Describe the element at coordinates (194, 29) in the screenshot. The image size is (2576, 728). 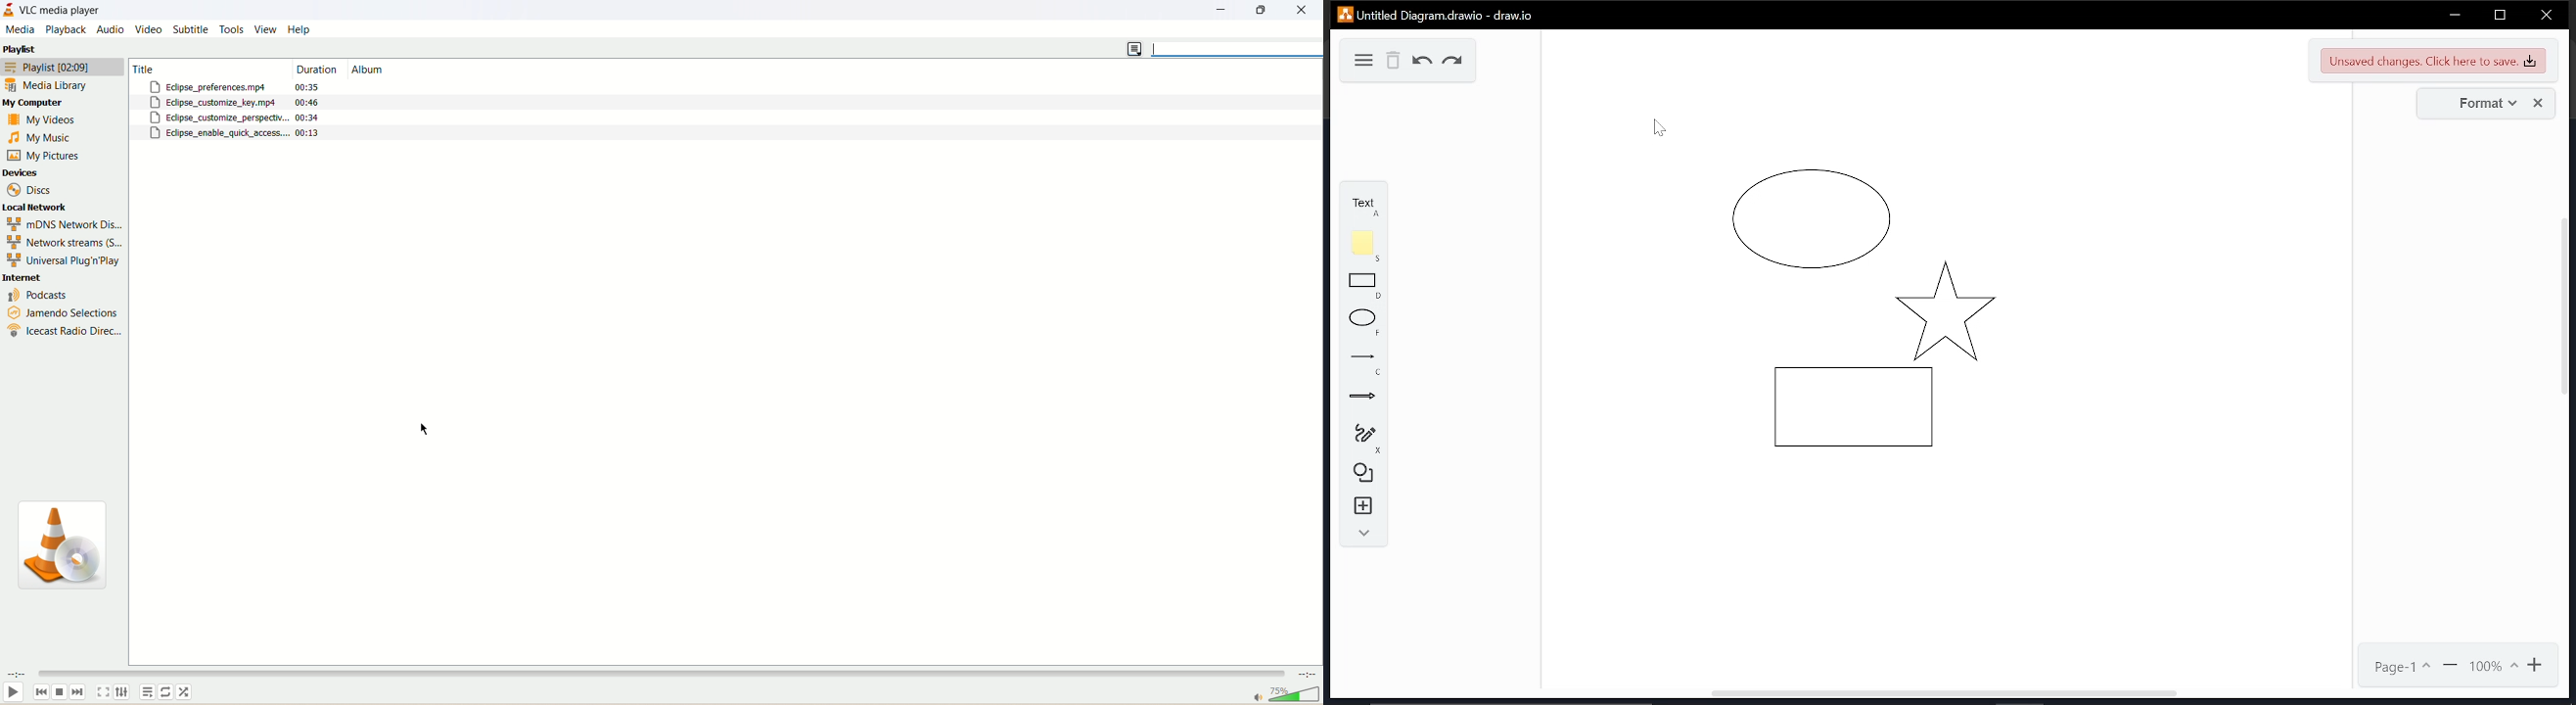
I see `subtitle` at that location.